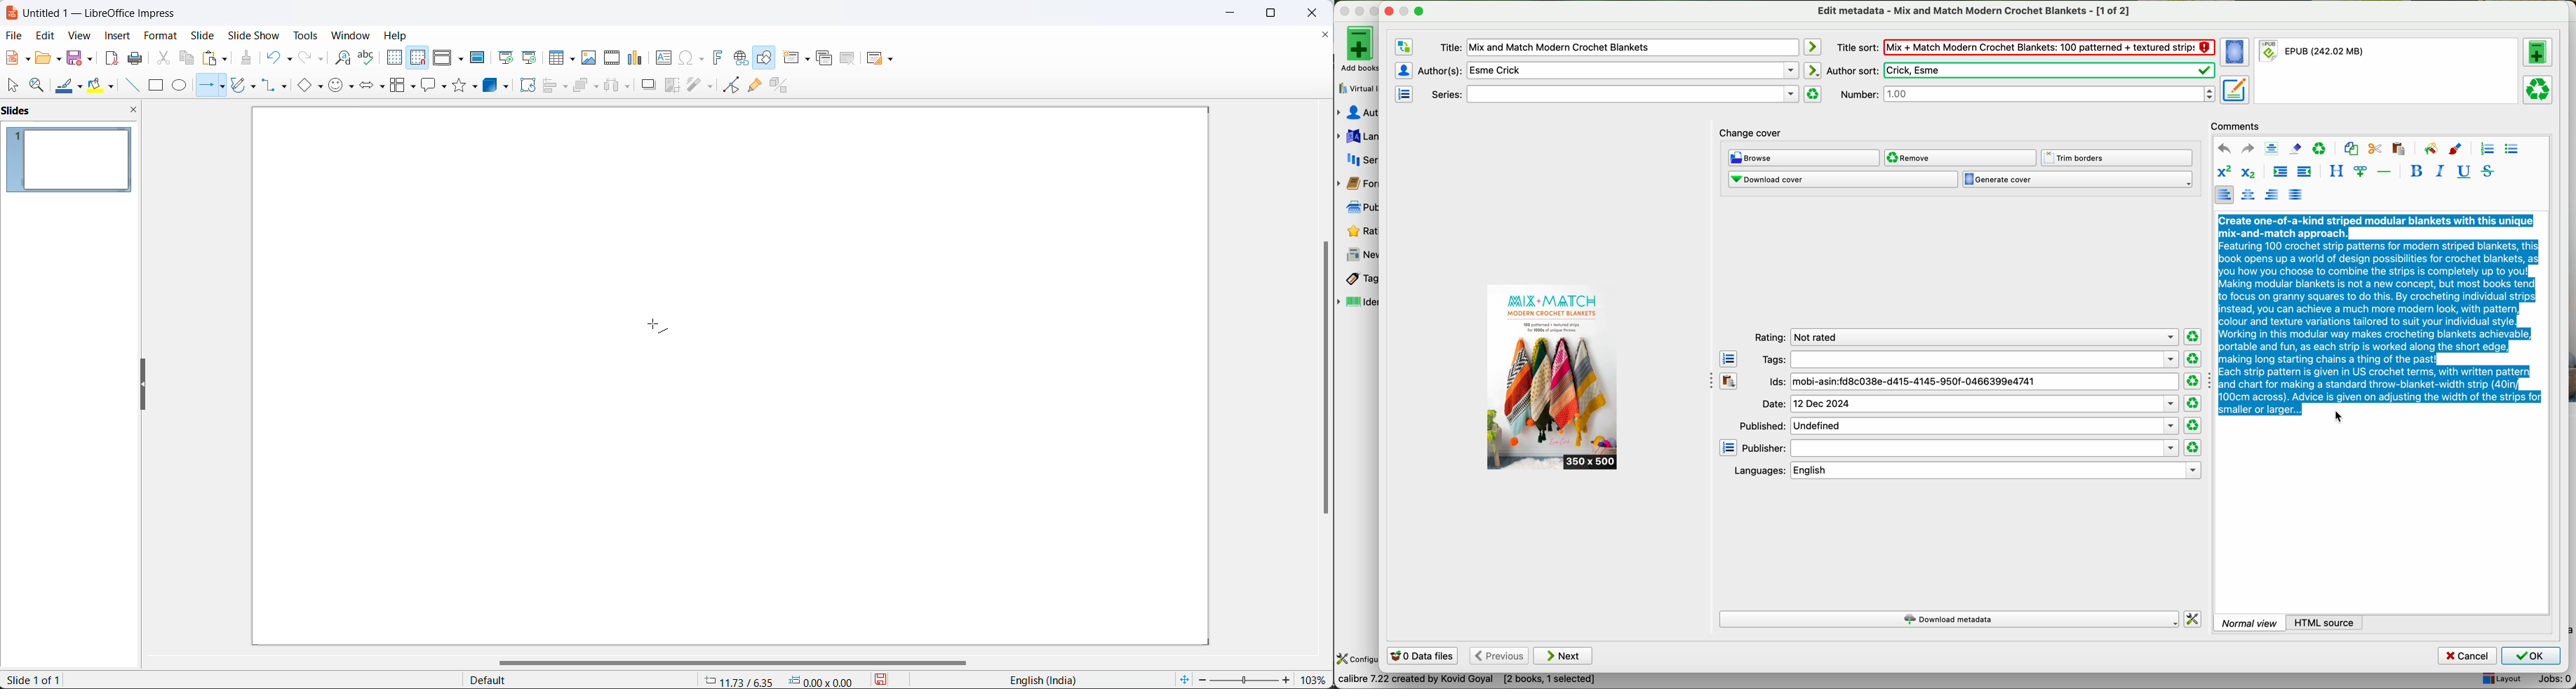 This screenshot has width=2576, height=700. What do you see at coordinates (2192, 404) in the screenshot?
I see `clear rating` at bounding box center [2192, 404].